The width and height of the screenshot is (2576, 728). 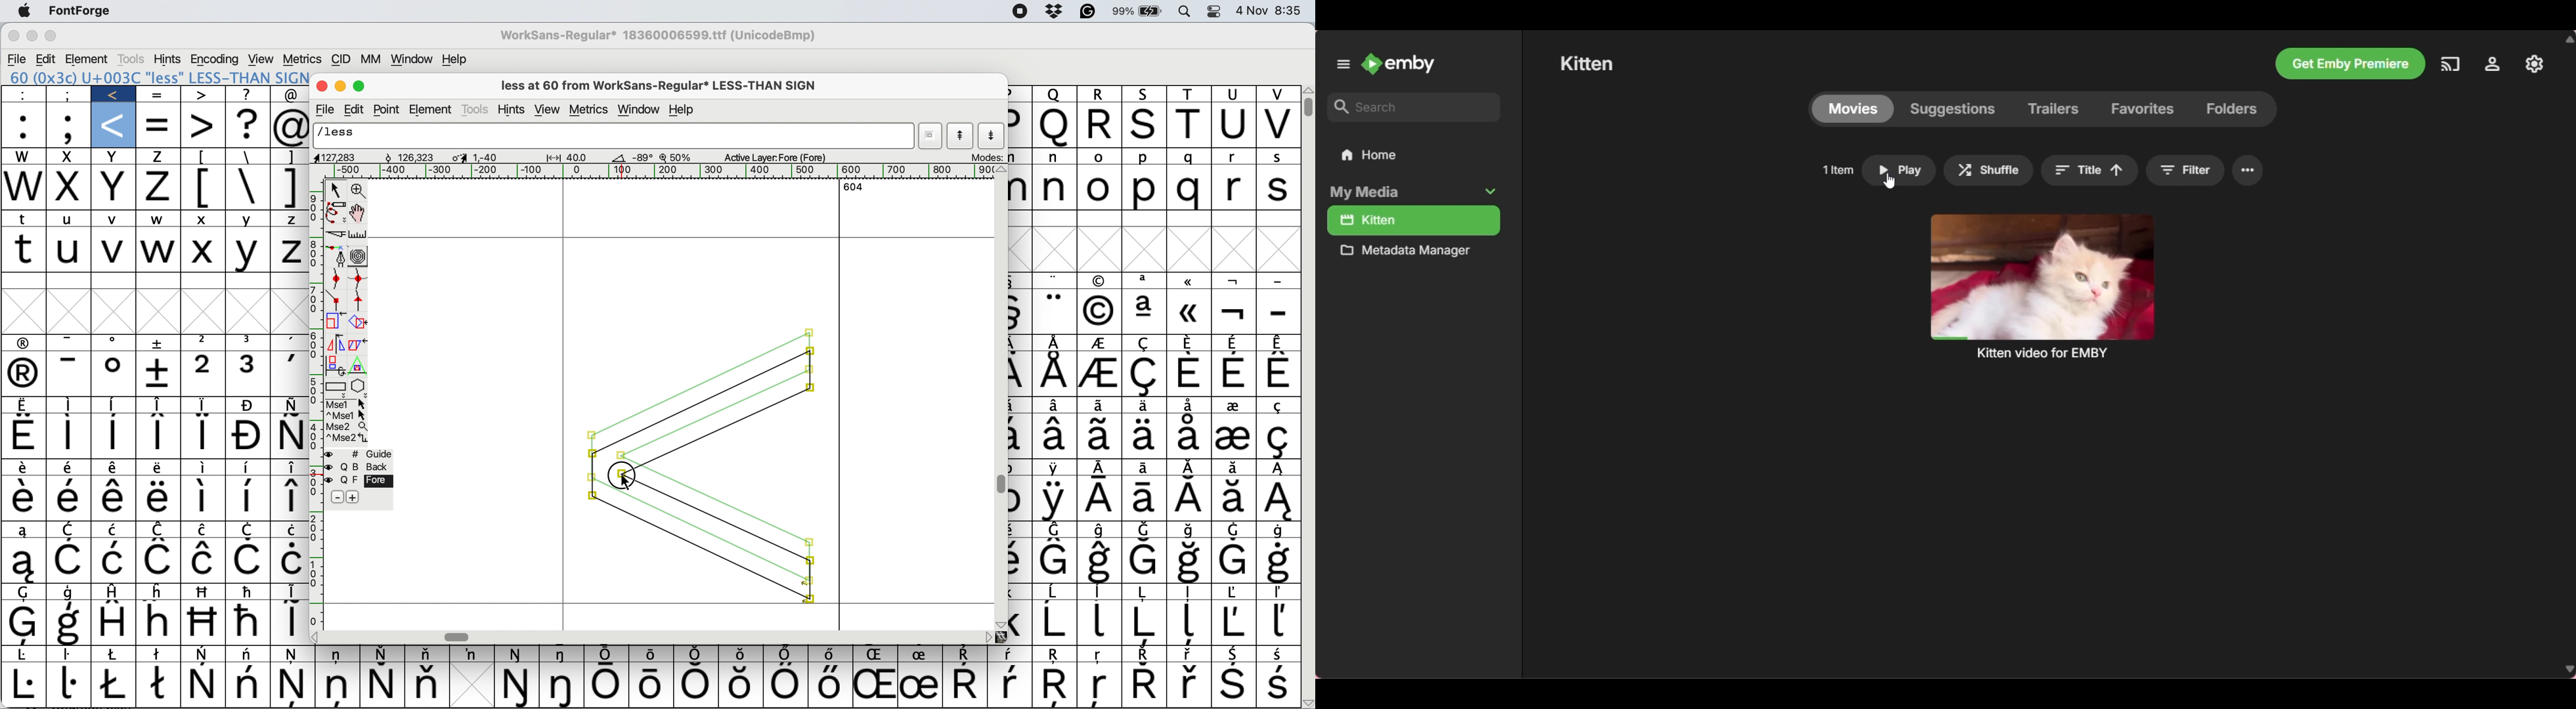 I want to click on vertical scroll bar, so click(x=1308, y=105).